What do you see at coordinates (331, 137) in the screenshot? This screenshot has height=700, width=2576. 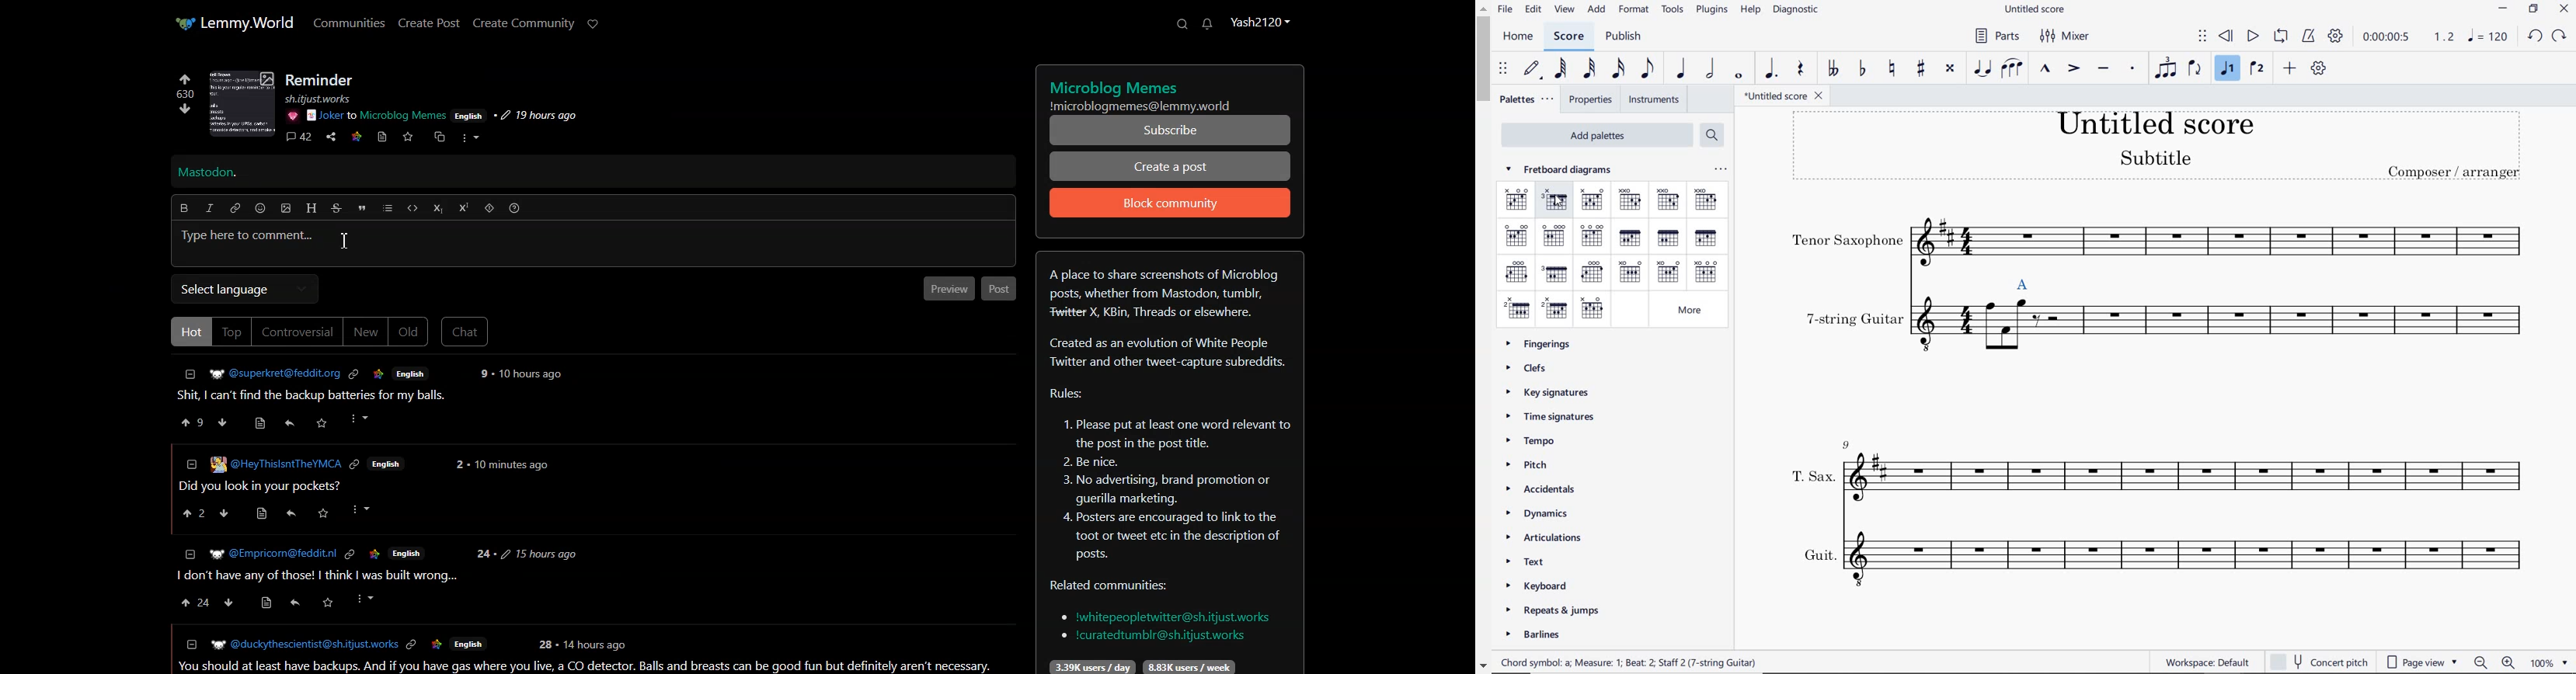 I see `Share` at bounding box center [331, 137].